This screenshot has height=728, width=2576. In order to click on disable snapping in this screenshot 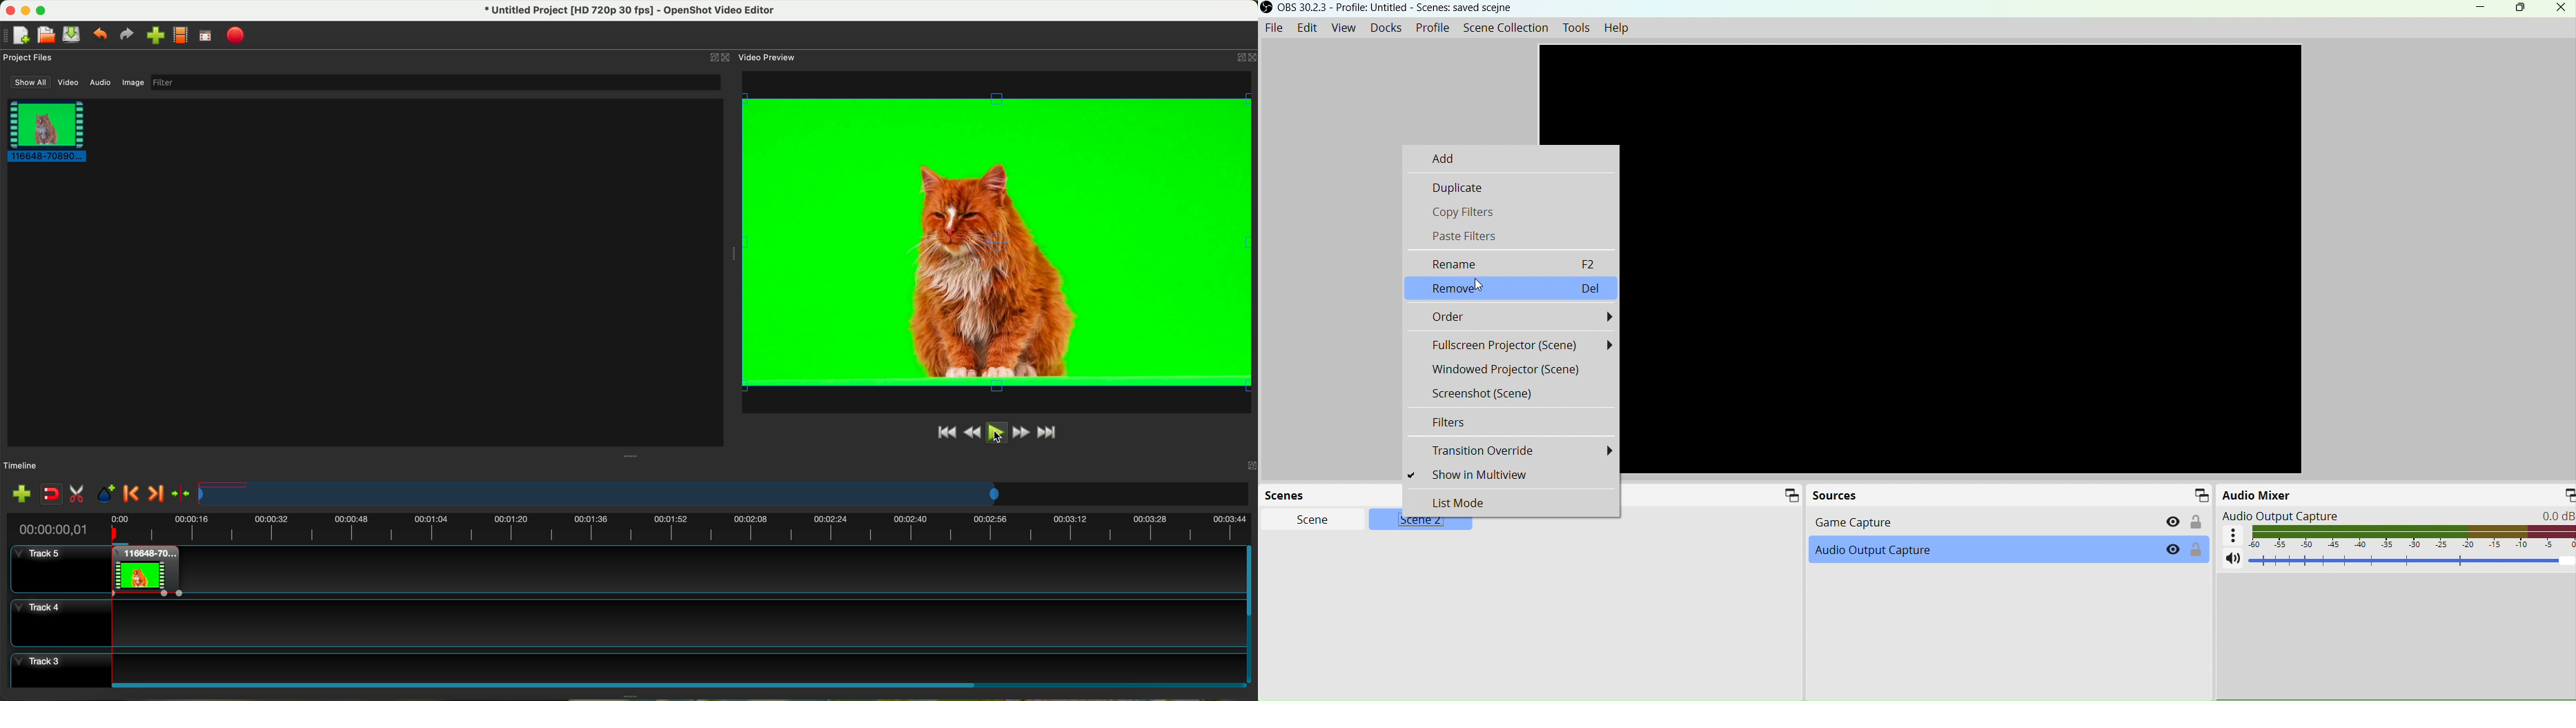, I will do `click(52, 494)`.